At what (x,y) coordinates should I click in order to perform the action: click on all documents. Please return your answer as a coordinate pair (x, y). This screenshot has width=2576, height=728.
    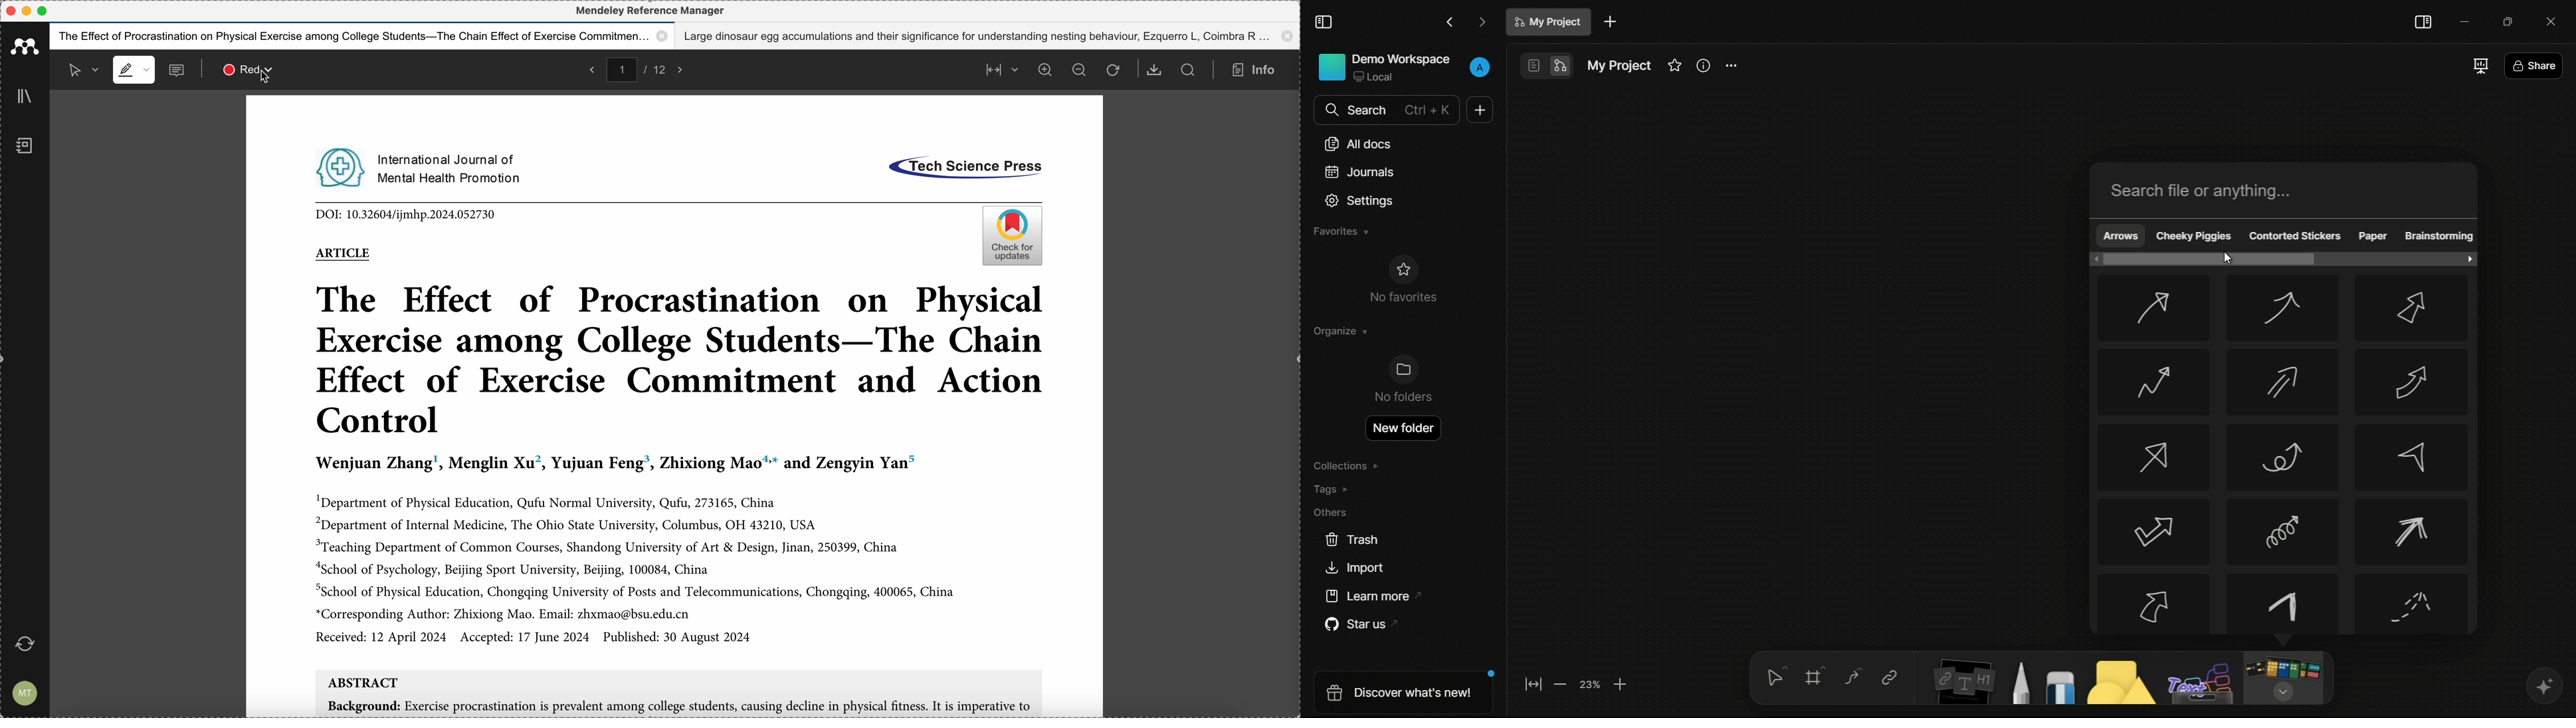
    Looking at the image, I should click on (1359, 144).